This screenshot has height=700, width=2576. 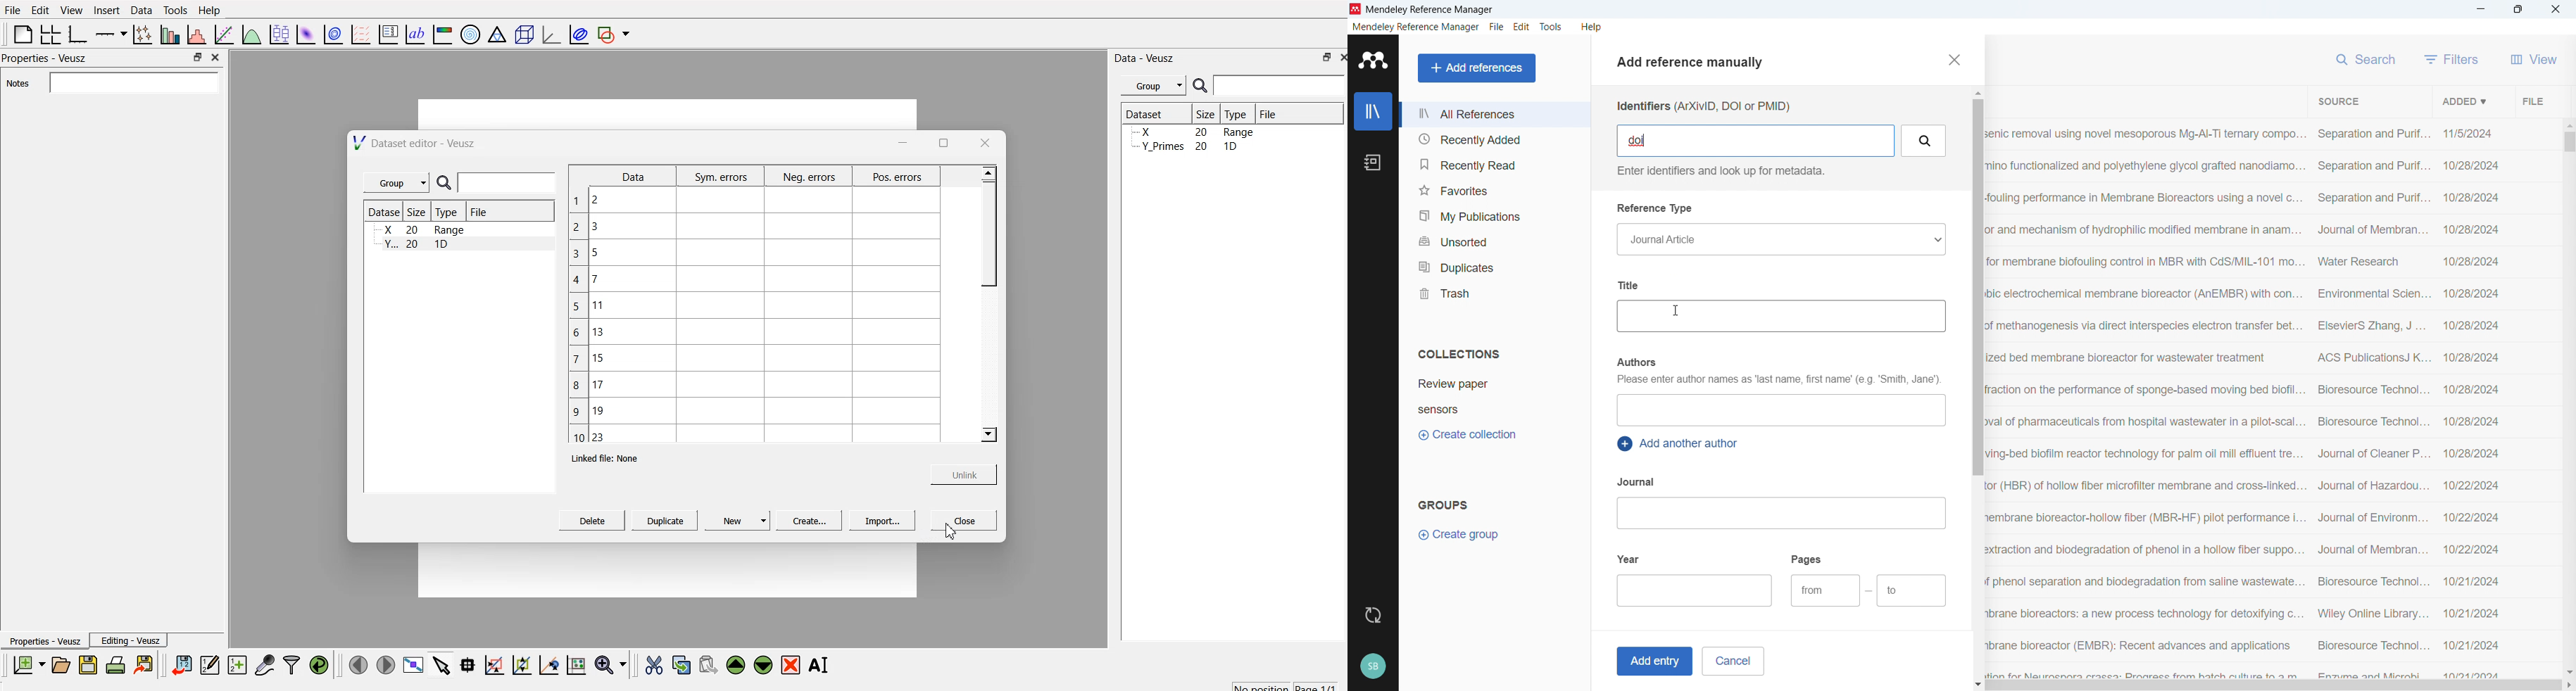 I want to click on Sort by date added , so click(x=2463, y=100).